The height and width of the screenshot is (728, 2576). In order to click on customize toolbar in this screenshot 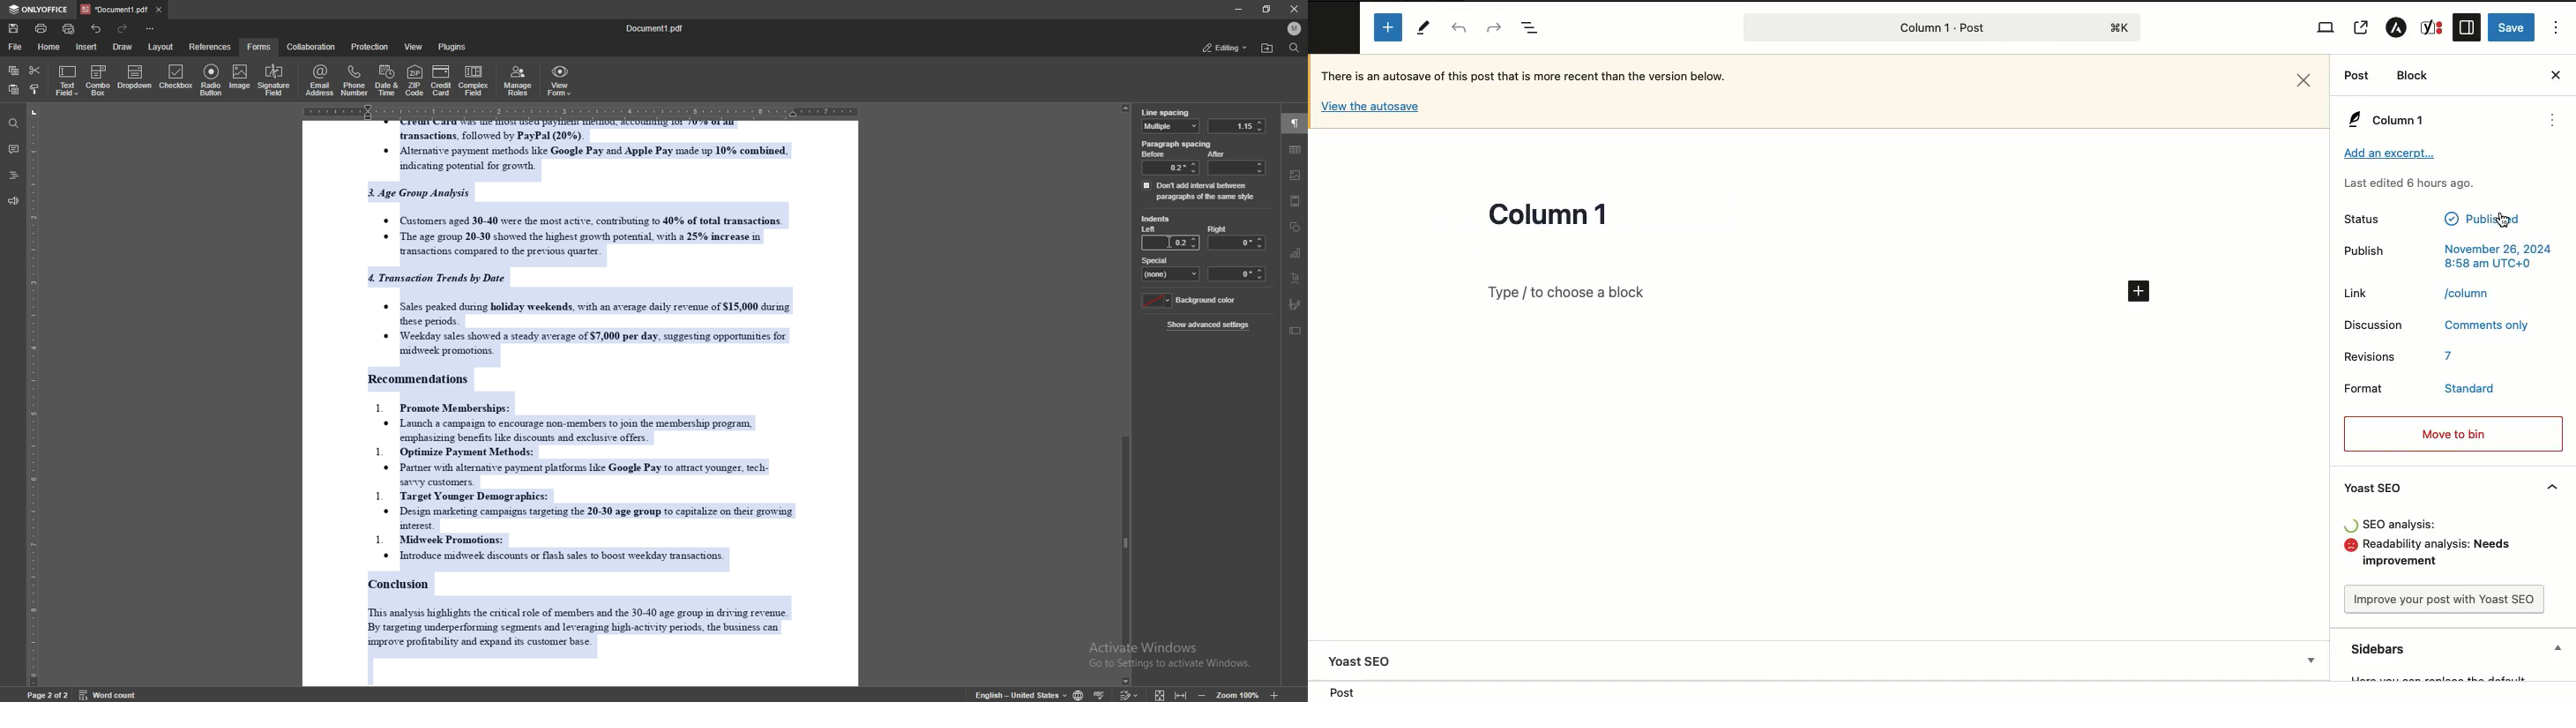, I will do `click(149, 28)`.